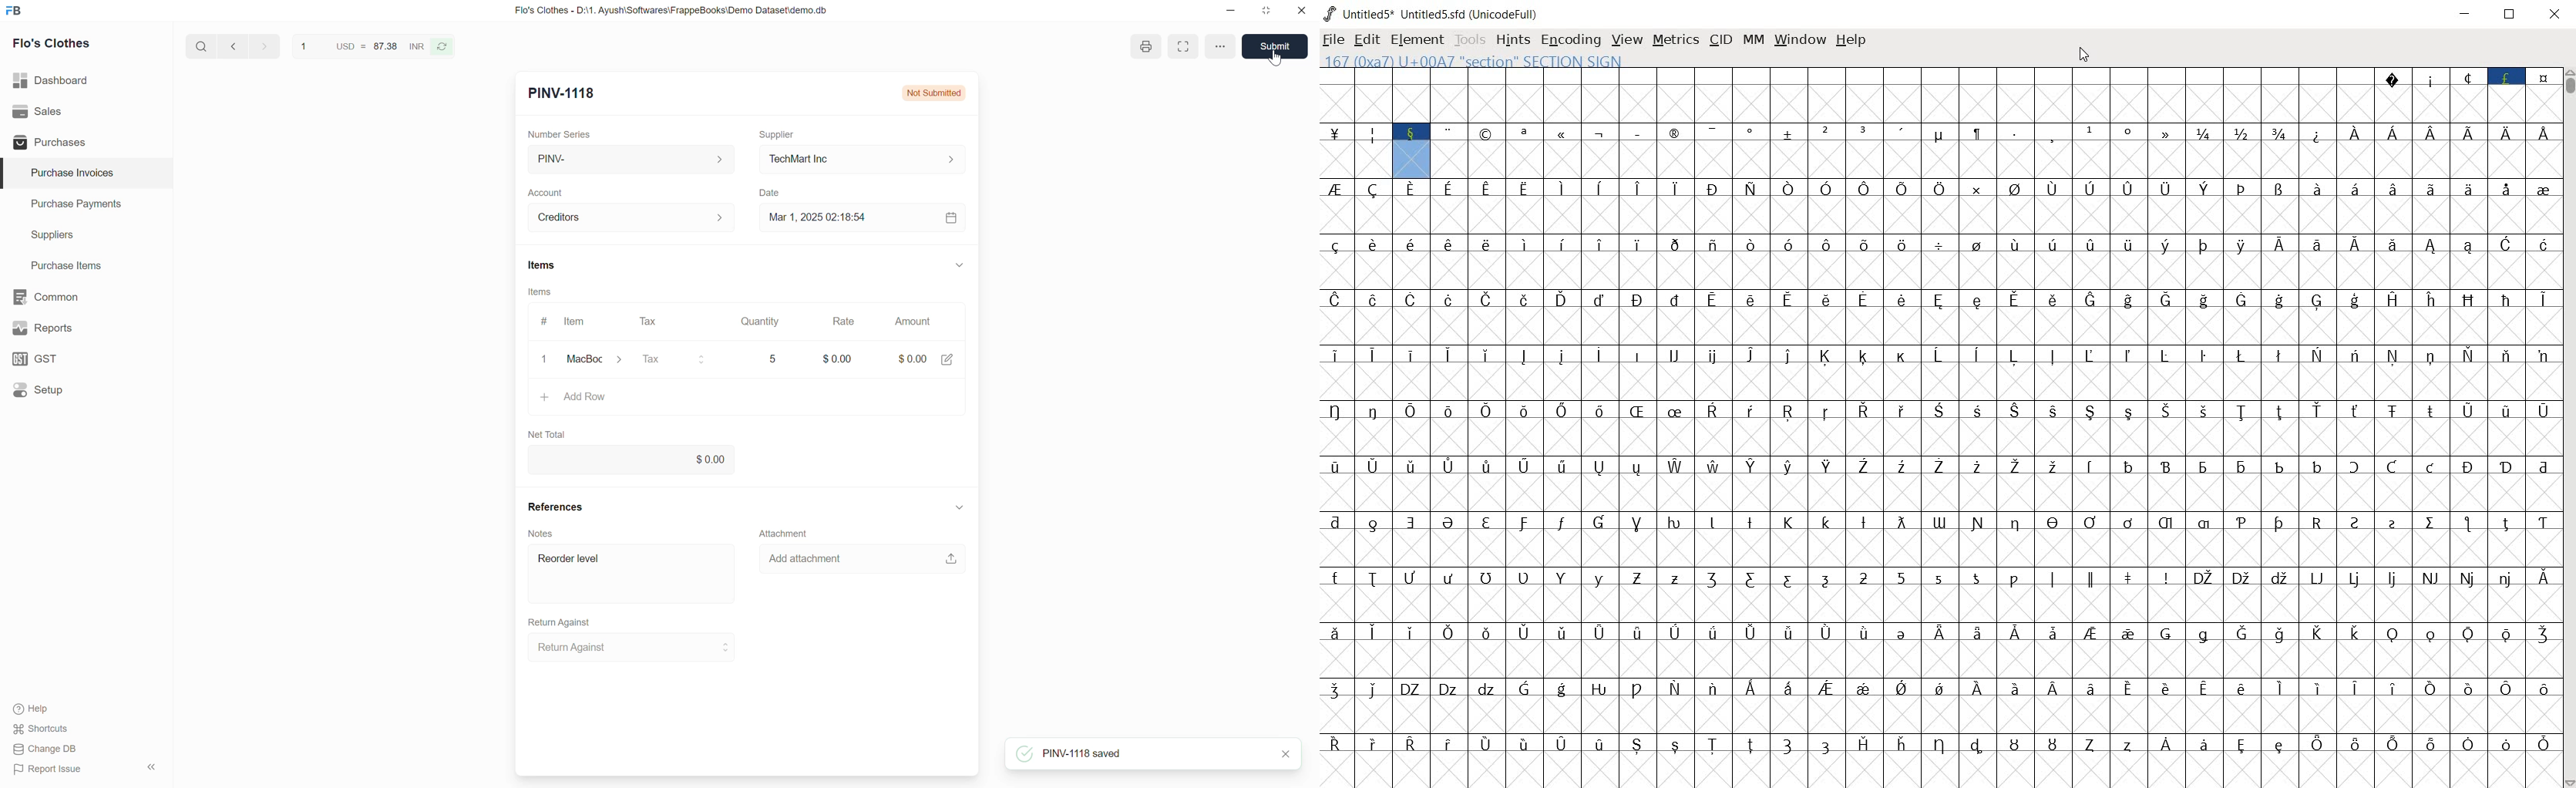  I want to click on Account, so click(545, 193).